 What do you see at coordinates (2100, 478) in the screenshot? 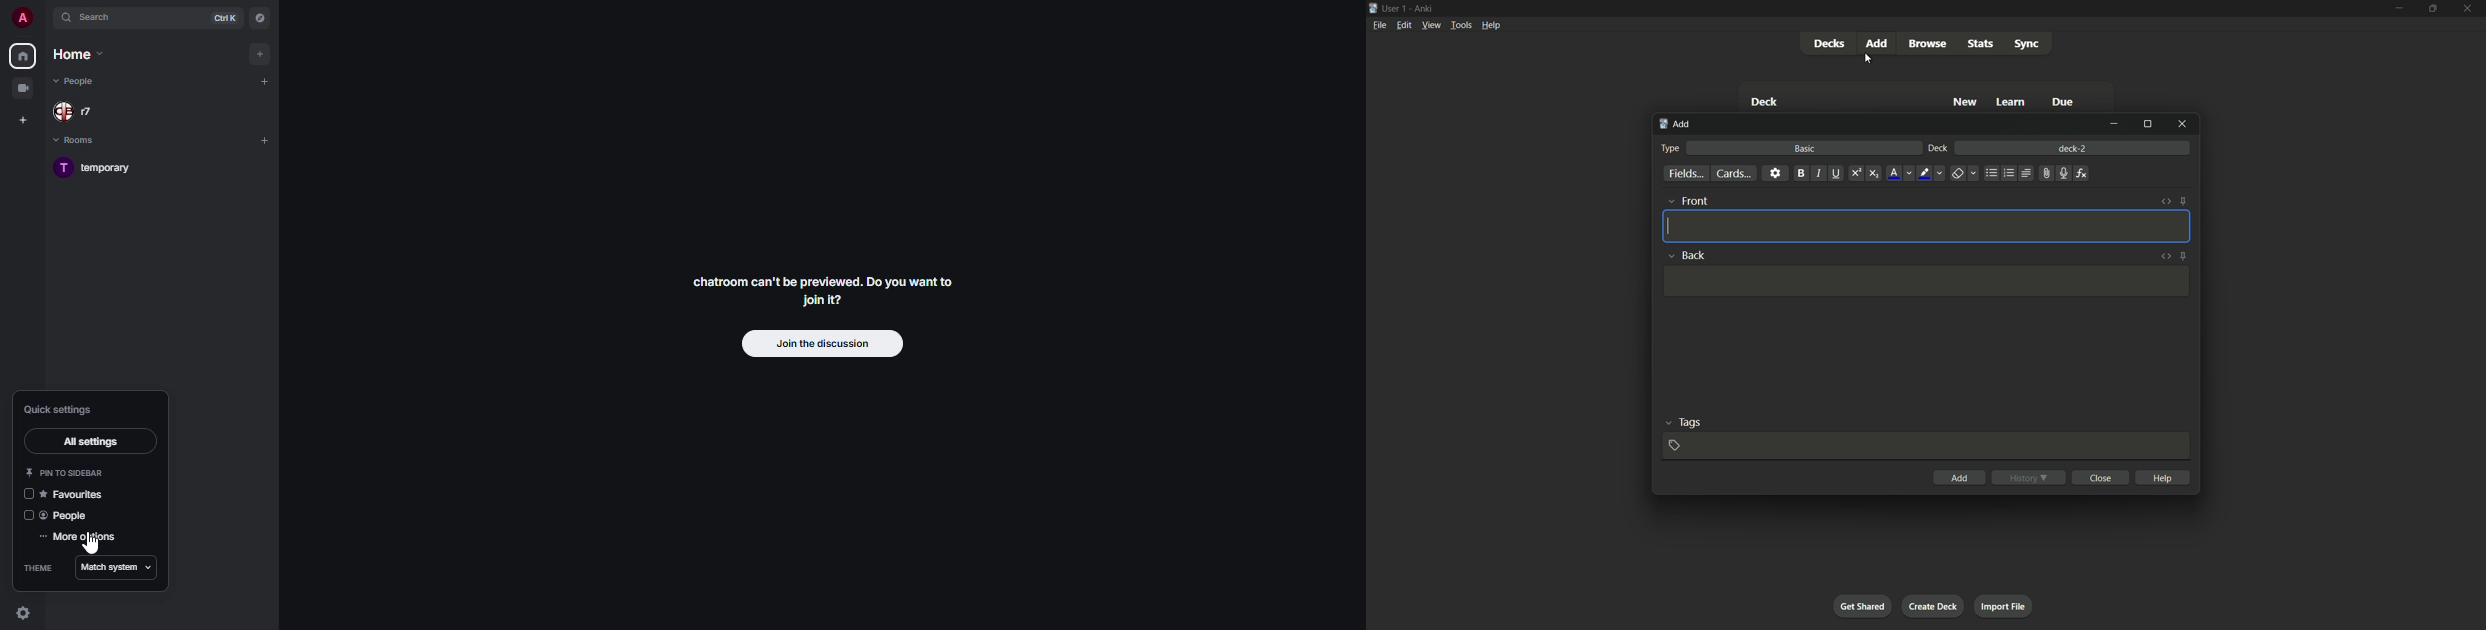
I see `close` at bounding box center [2100, 478].